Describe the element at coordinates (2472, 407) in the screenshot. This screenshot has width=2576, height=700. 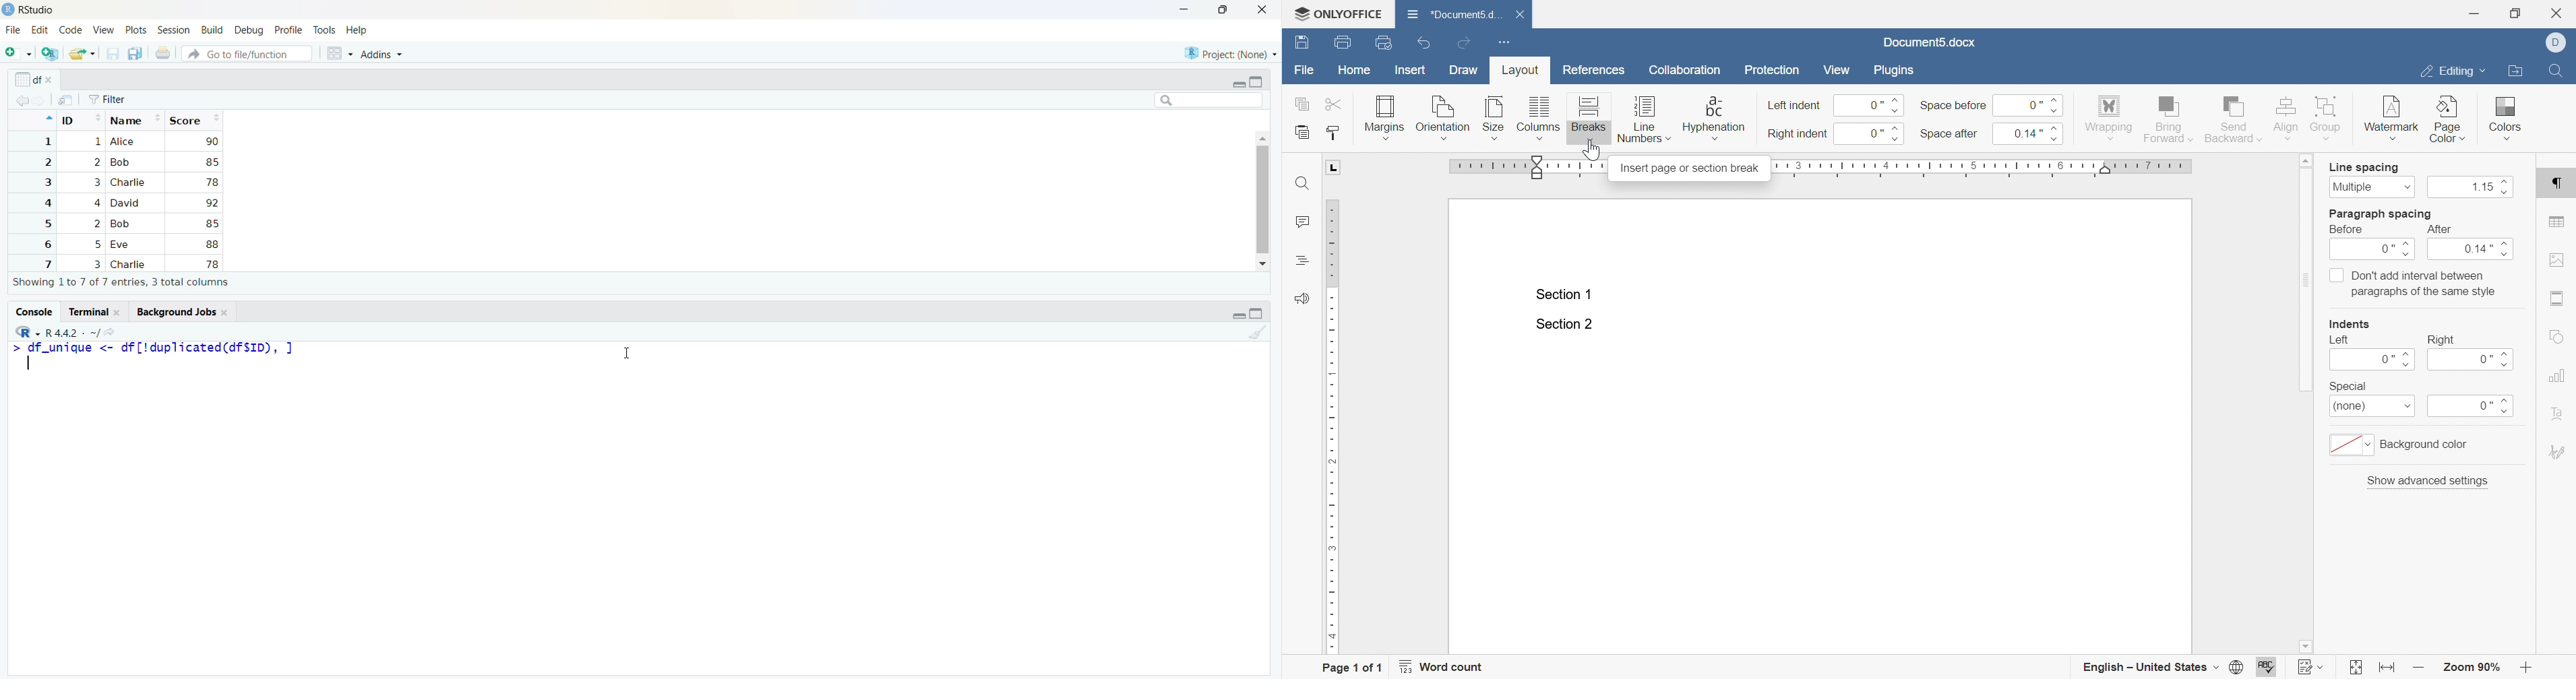
I see `0` at that location.